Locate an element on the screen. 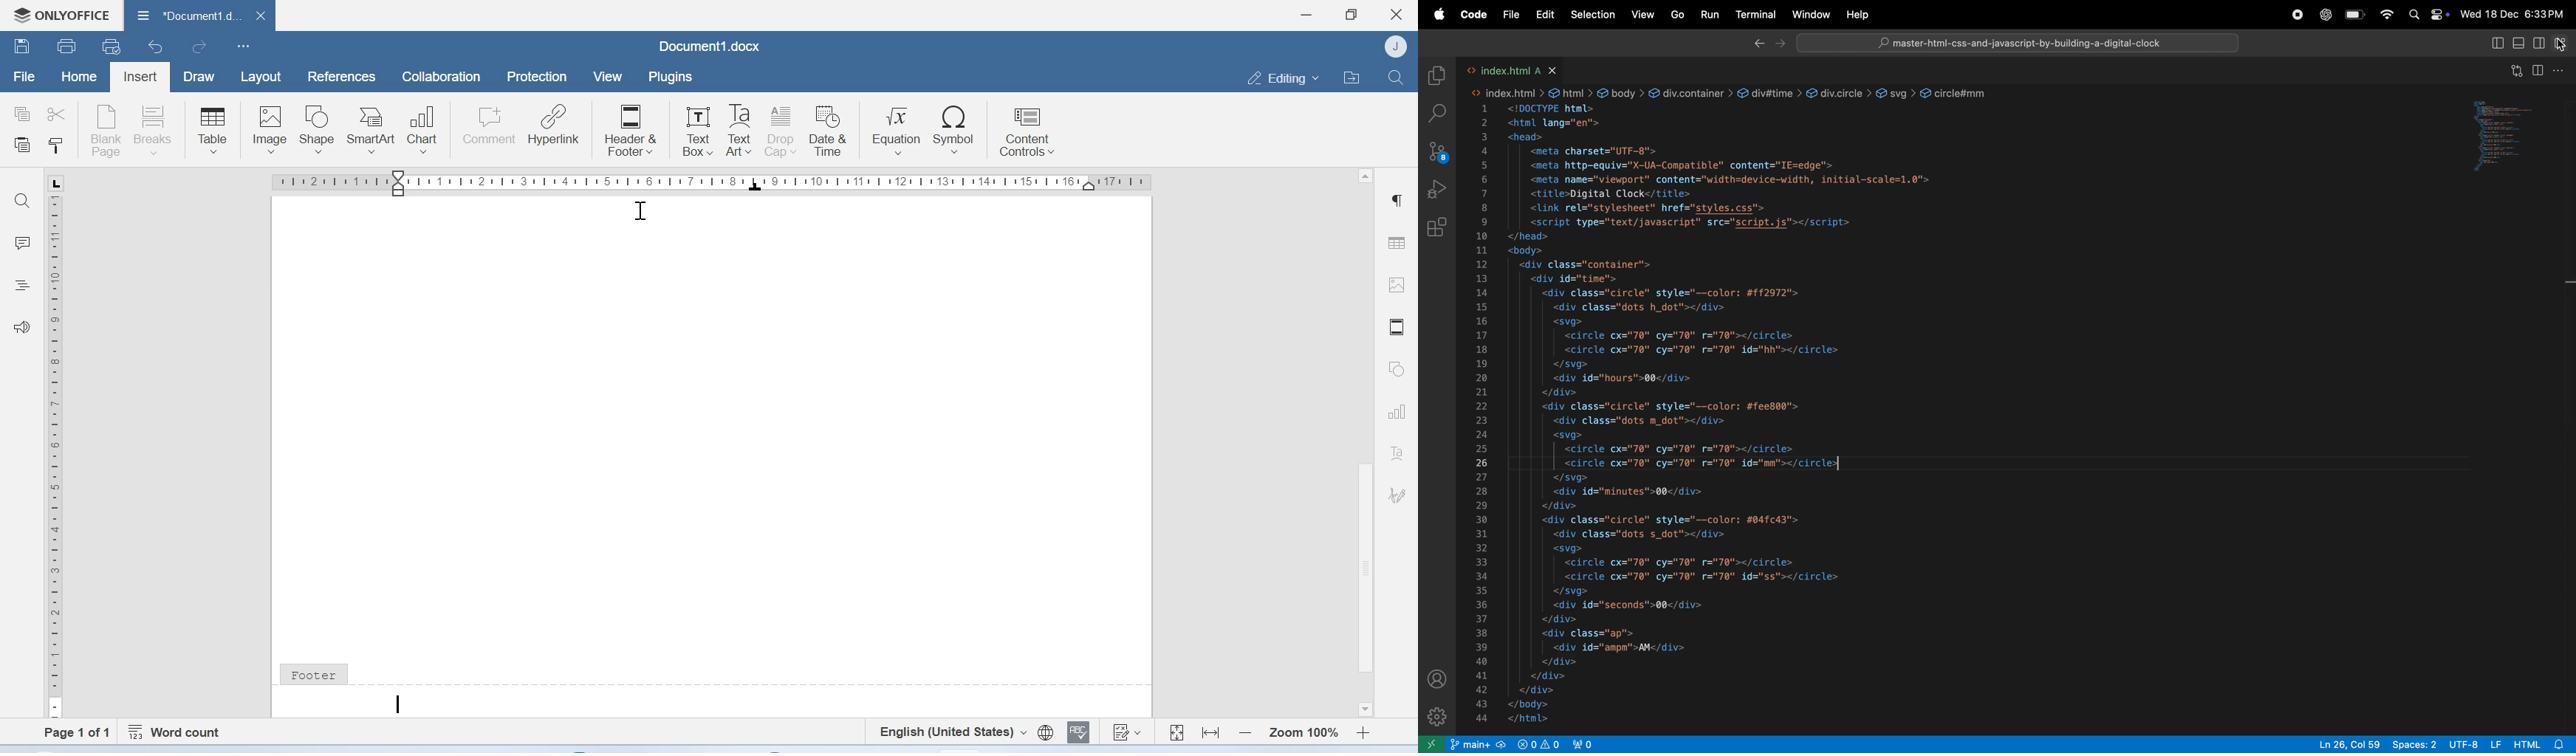 This screenshot has width=2576, height=756. File is located at coordinates (23, 78).